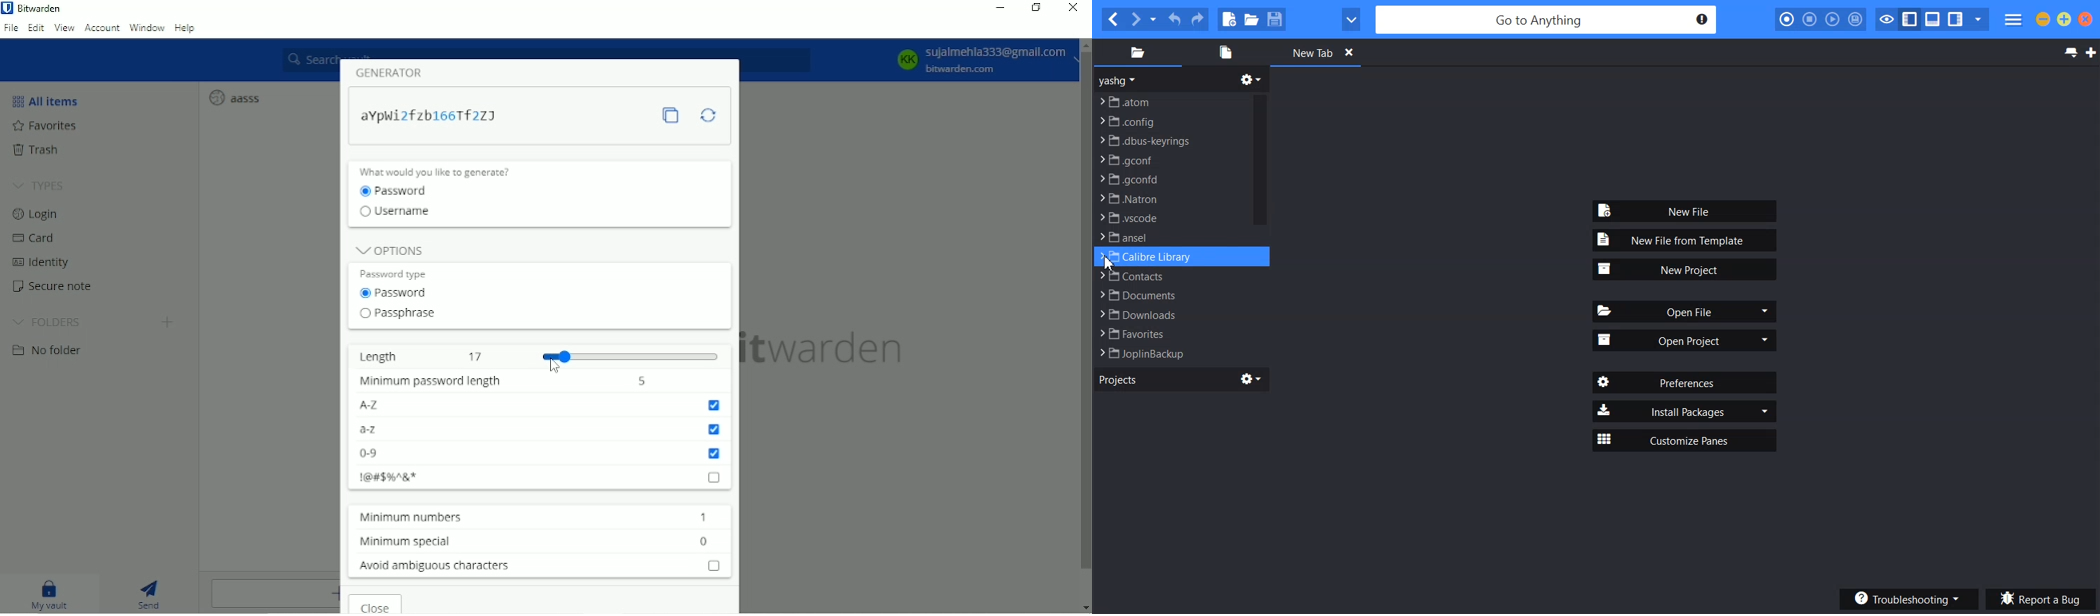 The image size is (2100, 616). I want to click on Special characters, so click(541, 476).